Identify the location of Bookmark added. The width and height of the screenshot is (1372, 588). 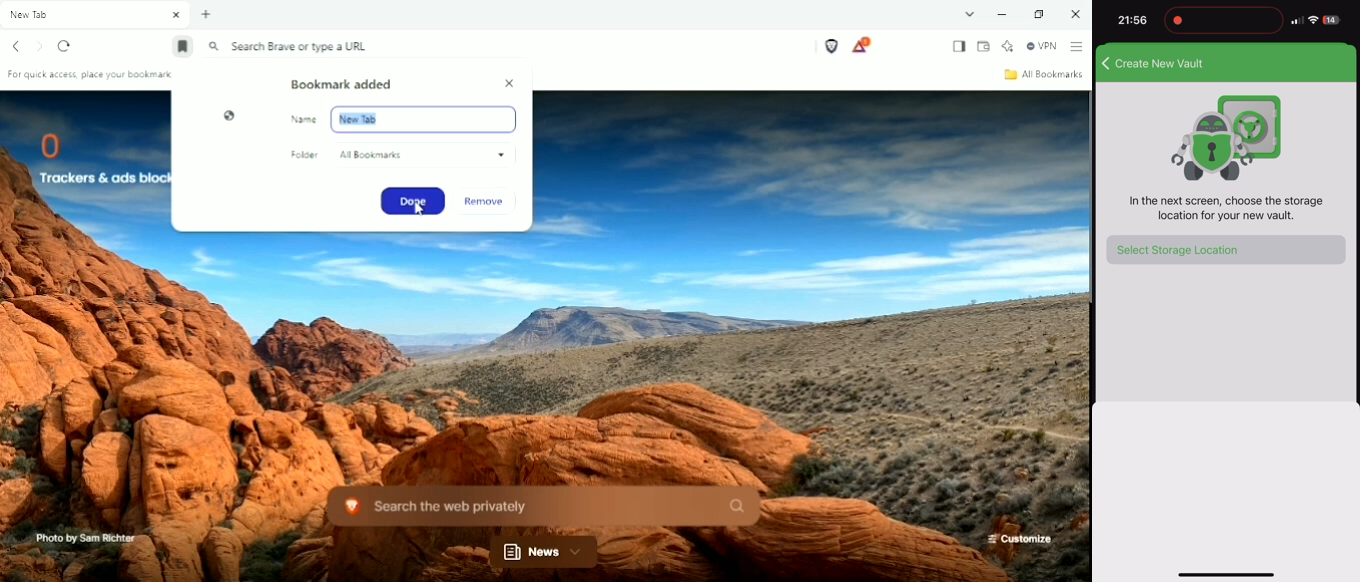
(343, 84).